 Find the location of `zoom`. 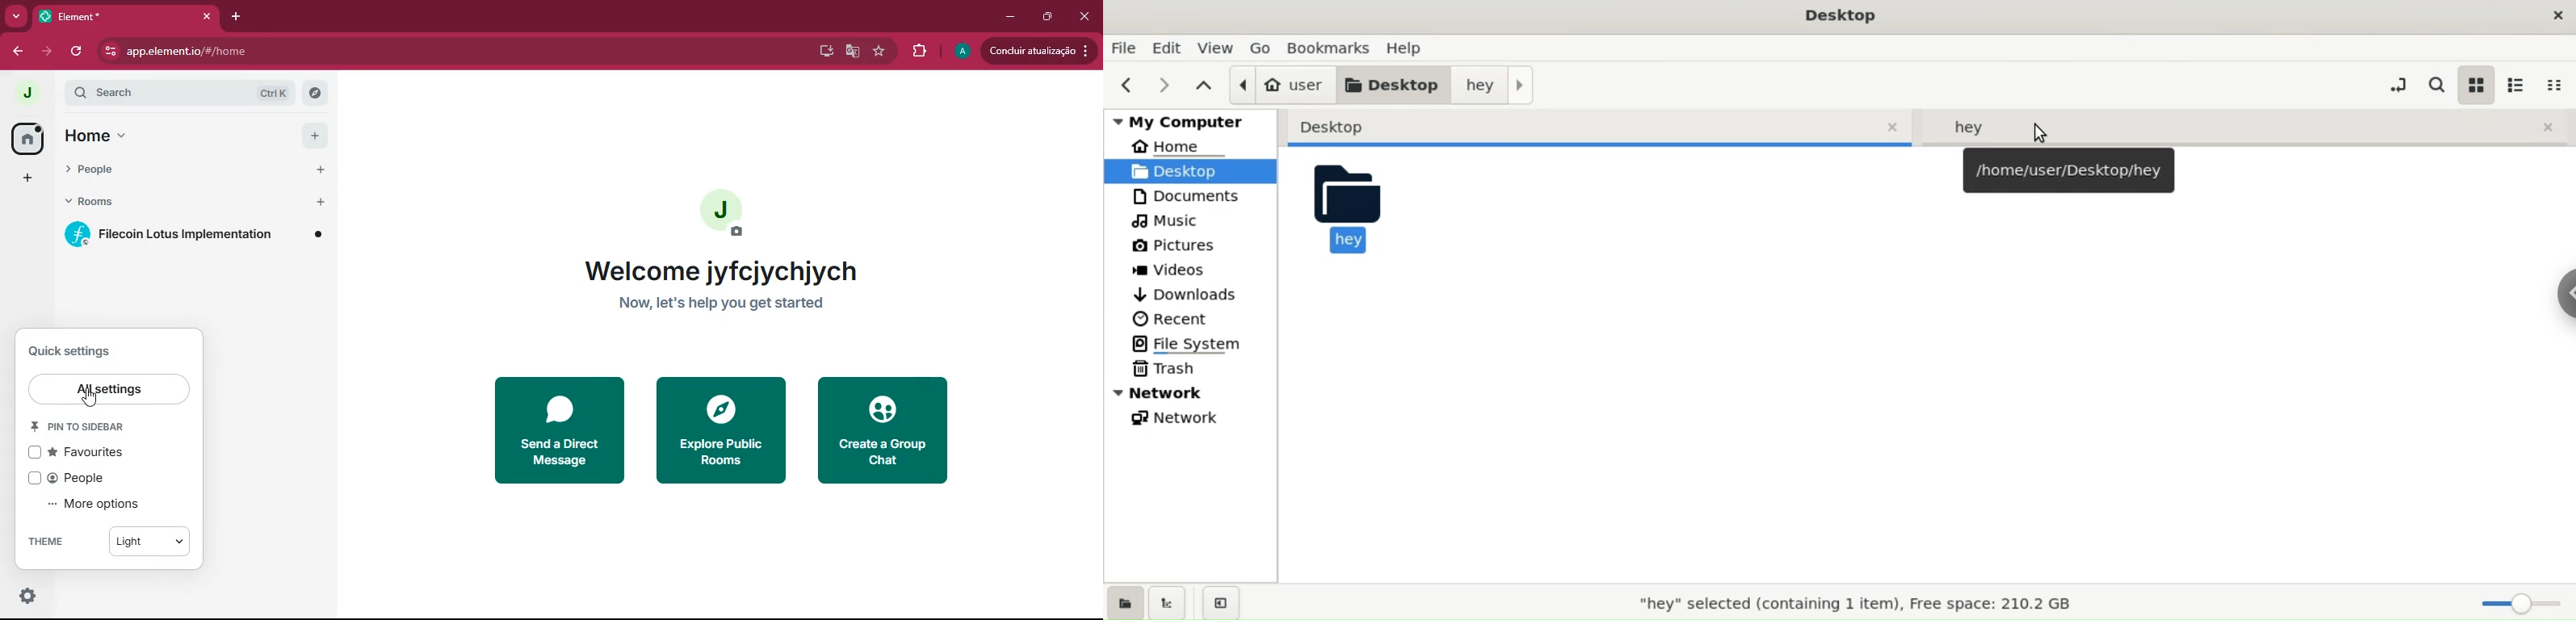

zoom is located at coordinates (2518, 604).